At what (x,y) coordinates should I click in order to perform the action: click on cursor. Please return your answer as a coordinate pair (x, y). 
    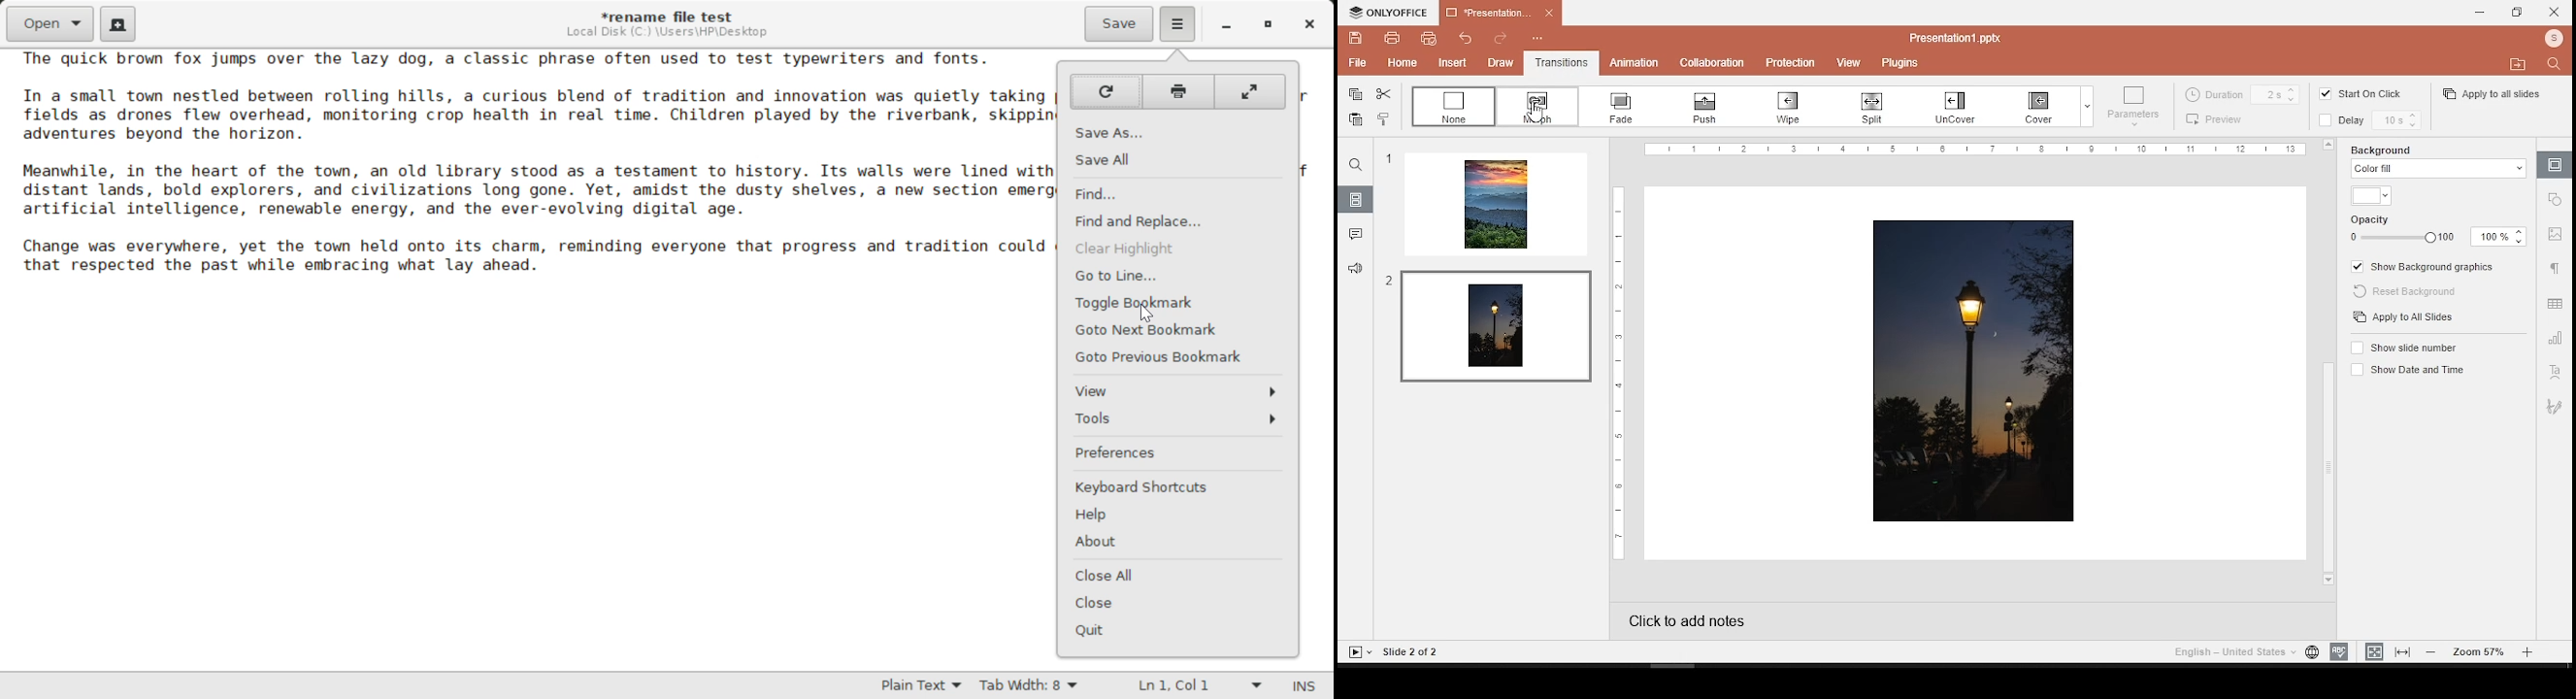
    Looking at the image, I should click on (1536, 114).